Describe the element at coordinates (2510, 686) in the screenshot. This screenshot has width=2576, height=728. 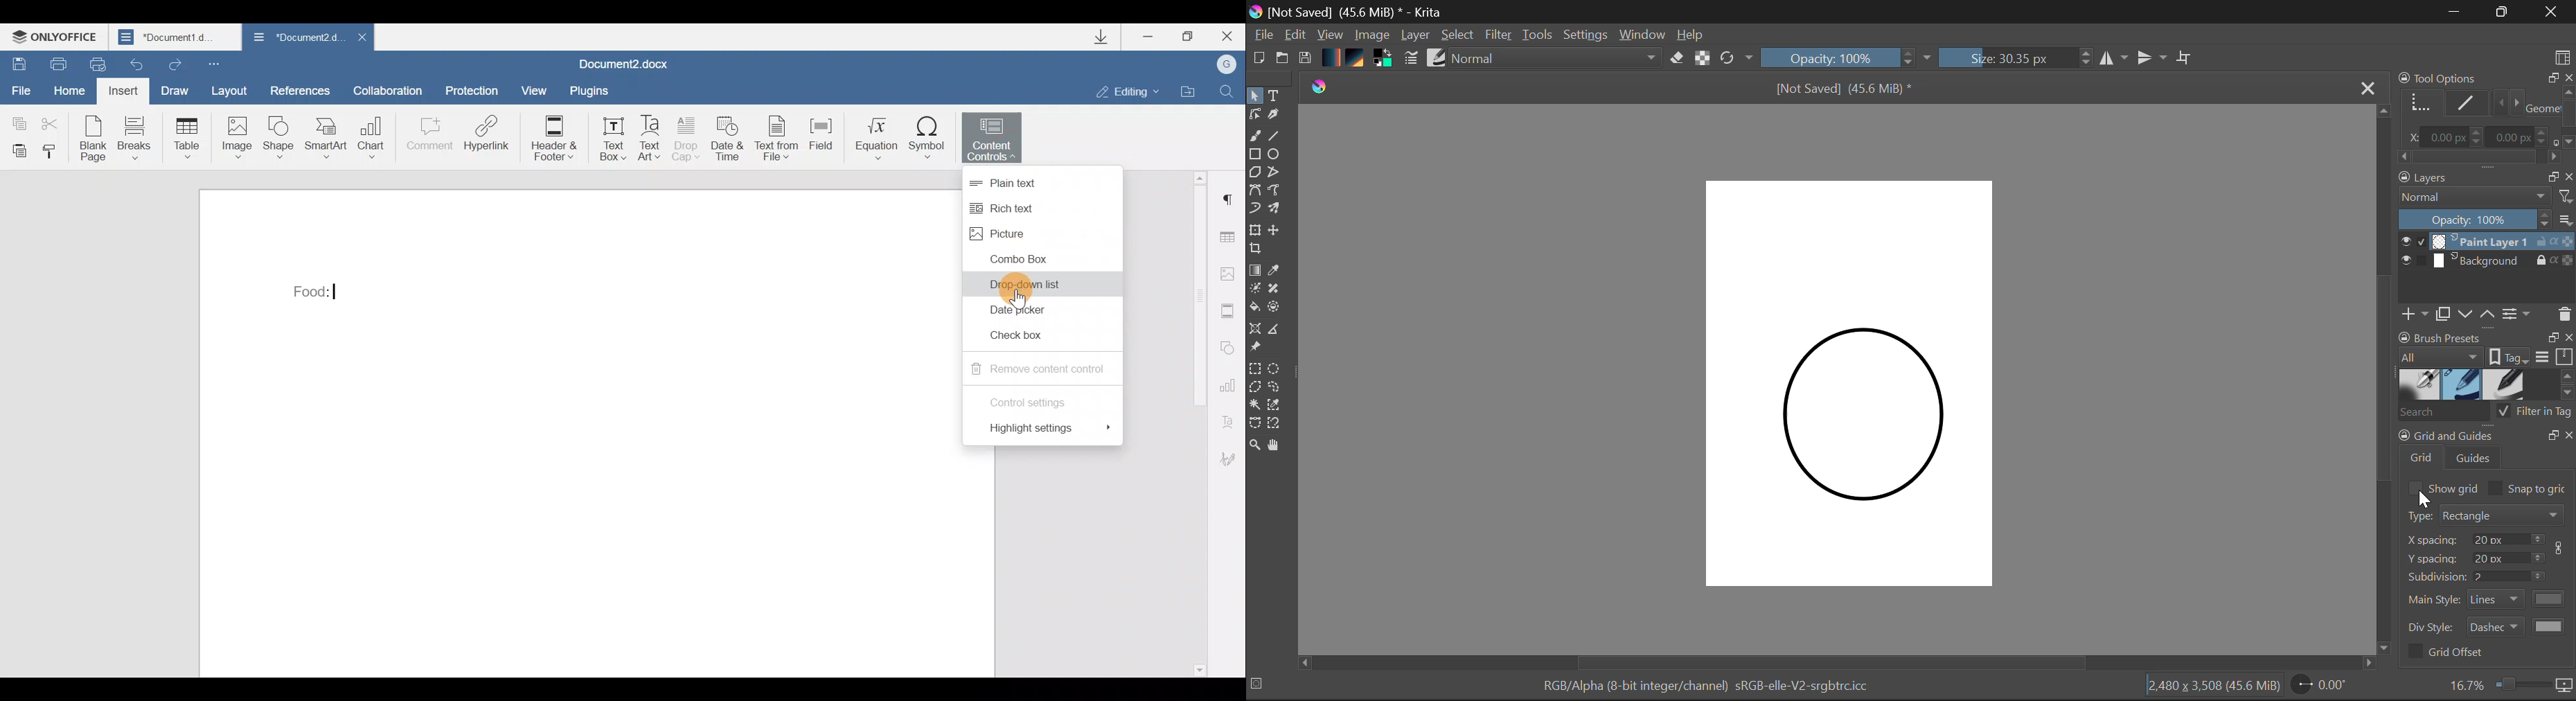
I see `Zoom` at that location.